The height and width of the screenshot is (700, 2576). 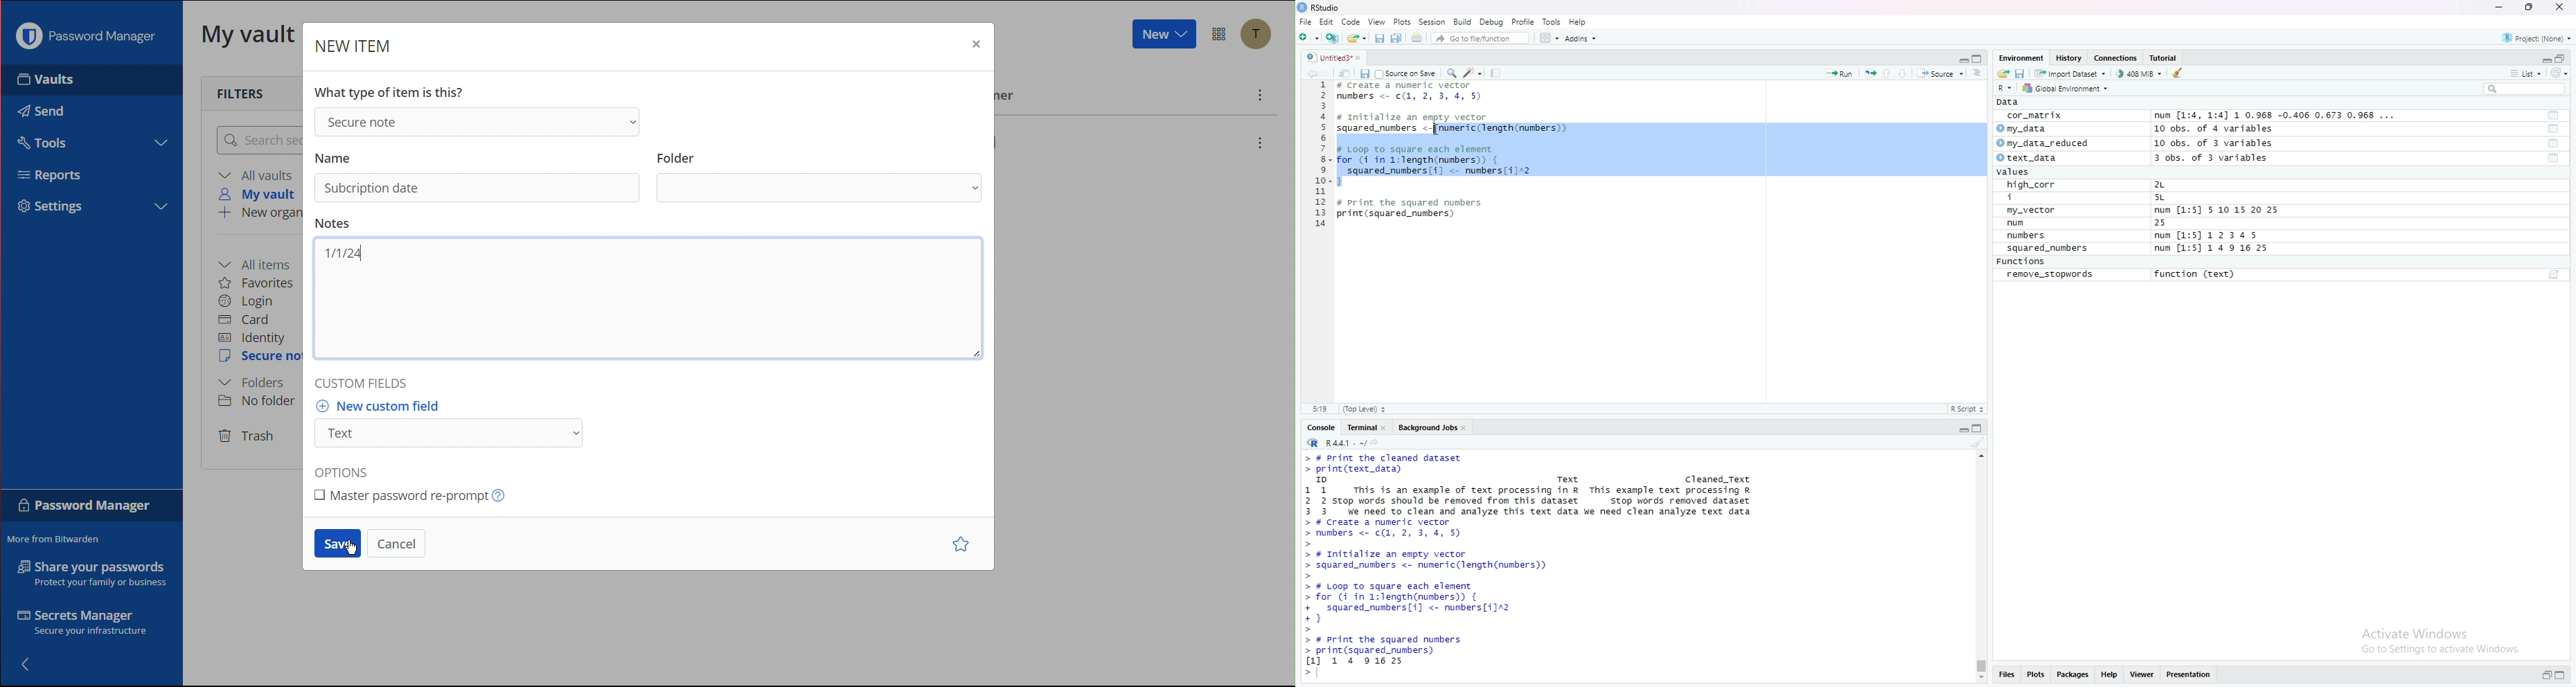 I want to click on i, so click(x=2034, y=198).